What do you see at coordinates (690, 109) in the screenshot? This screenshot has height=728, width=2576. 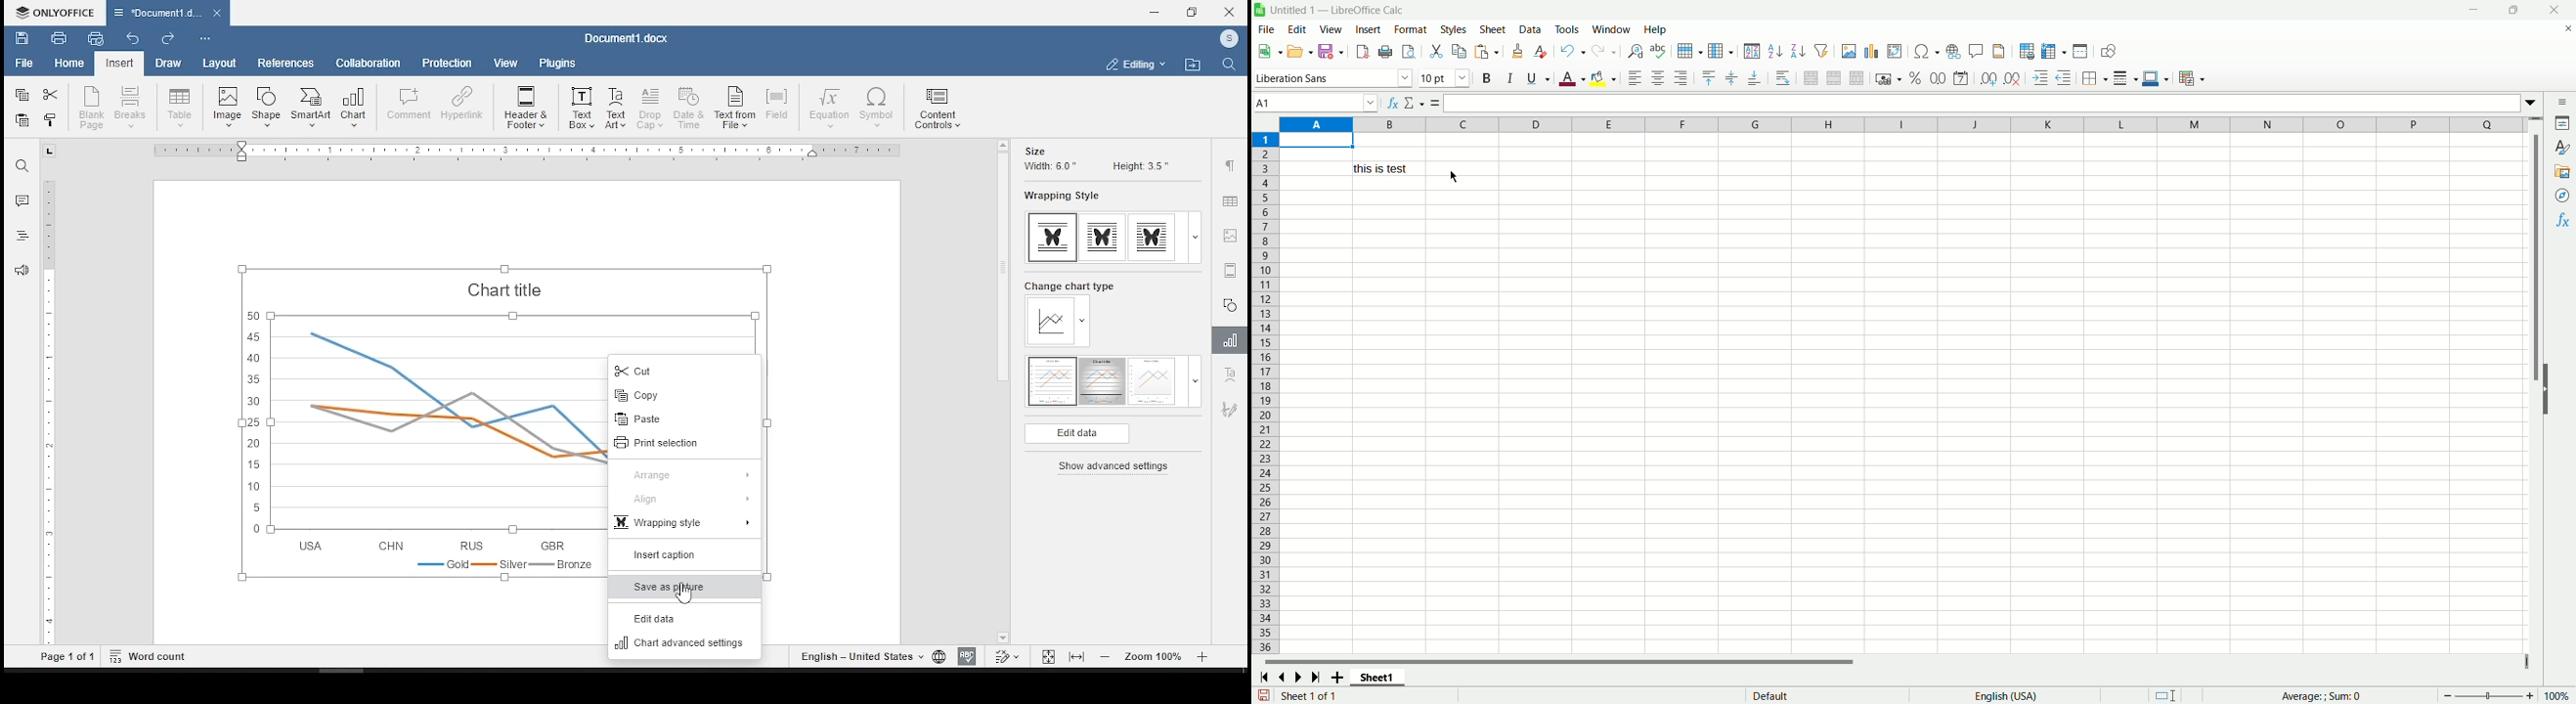 I see `date and time` at bounding box center [690, 109].